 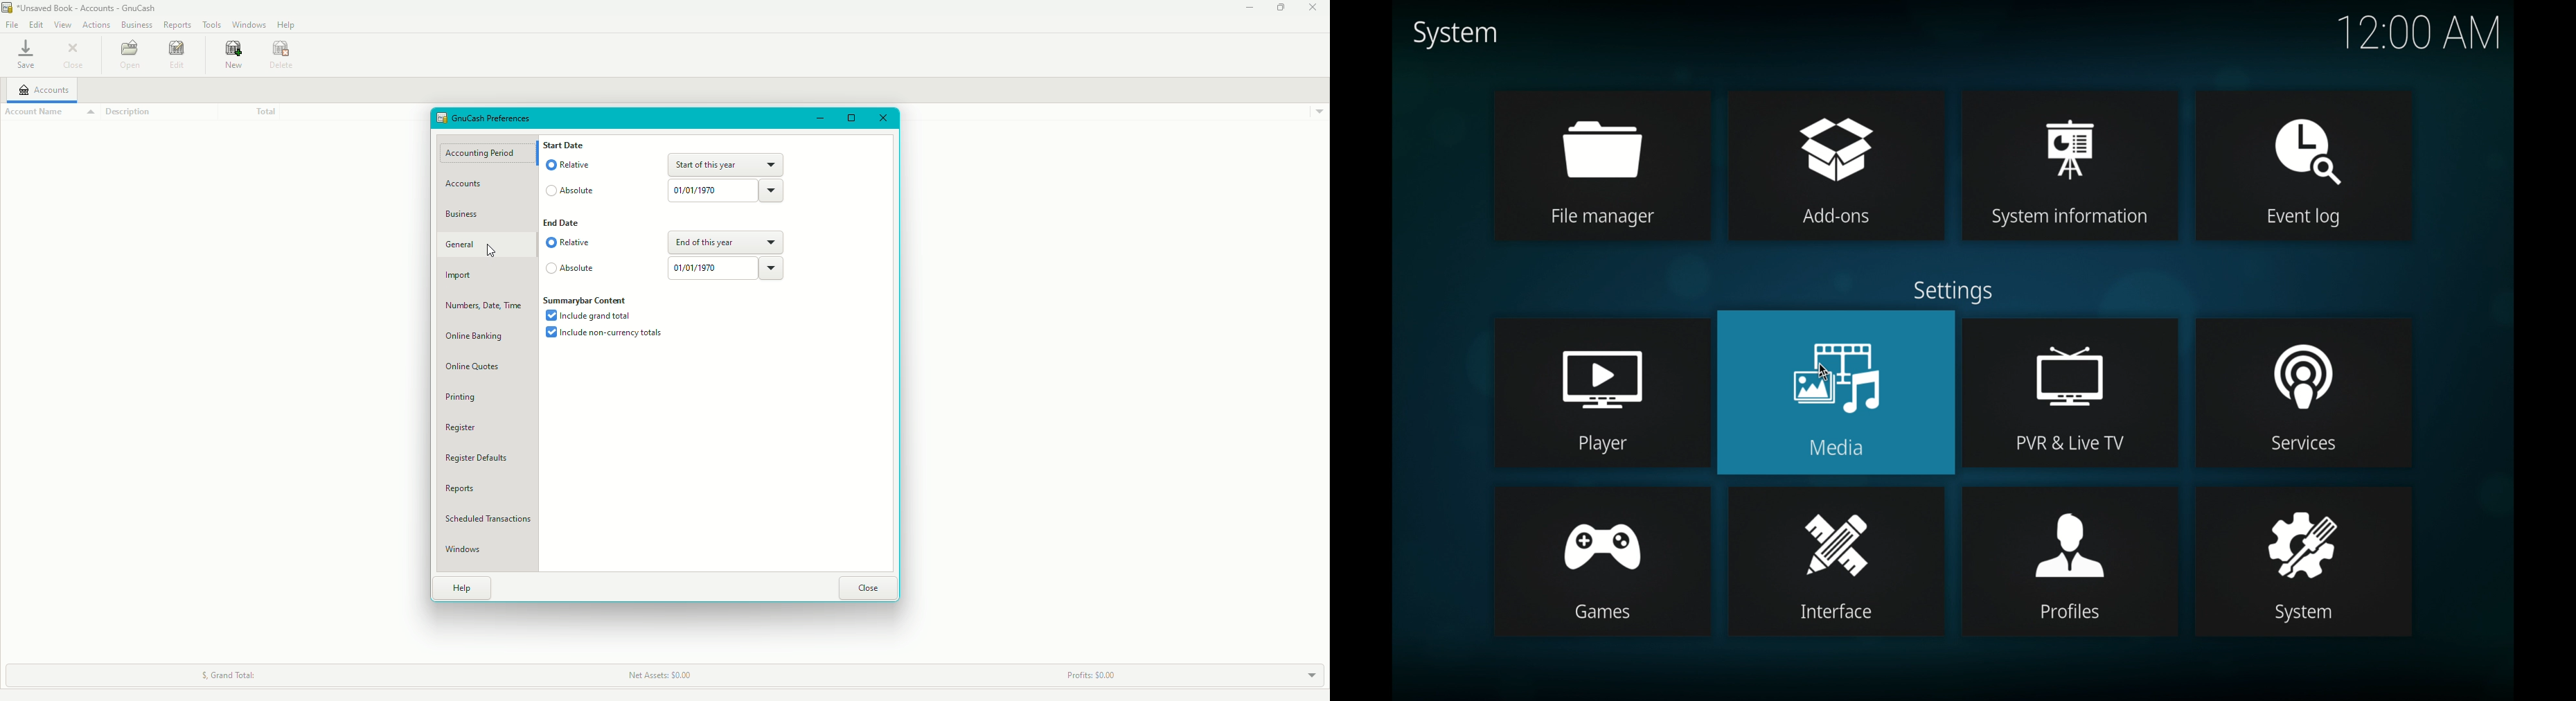 What do you see at coordinates (1823, 371) in the screenshot?
I see `cursor` at bounding box center [1823, 371].